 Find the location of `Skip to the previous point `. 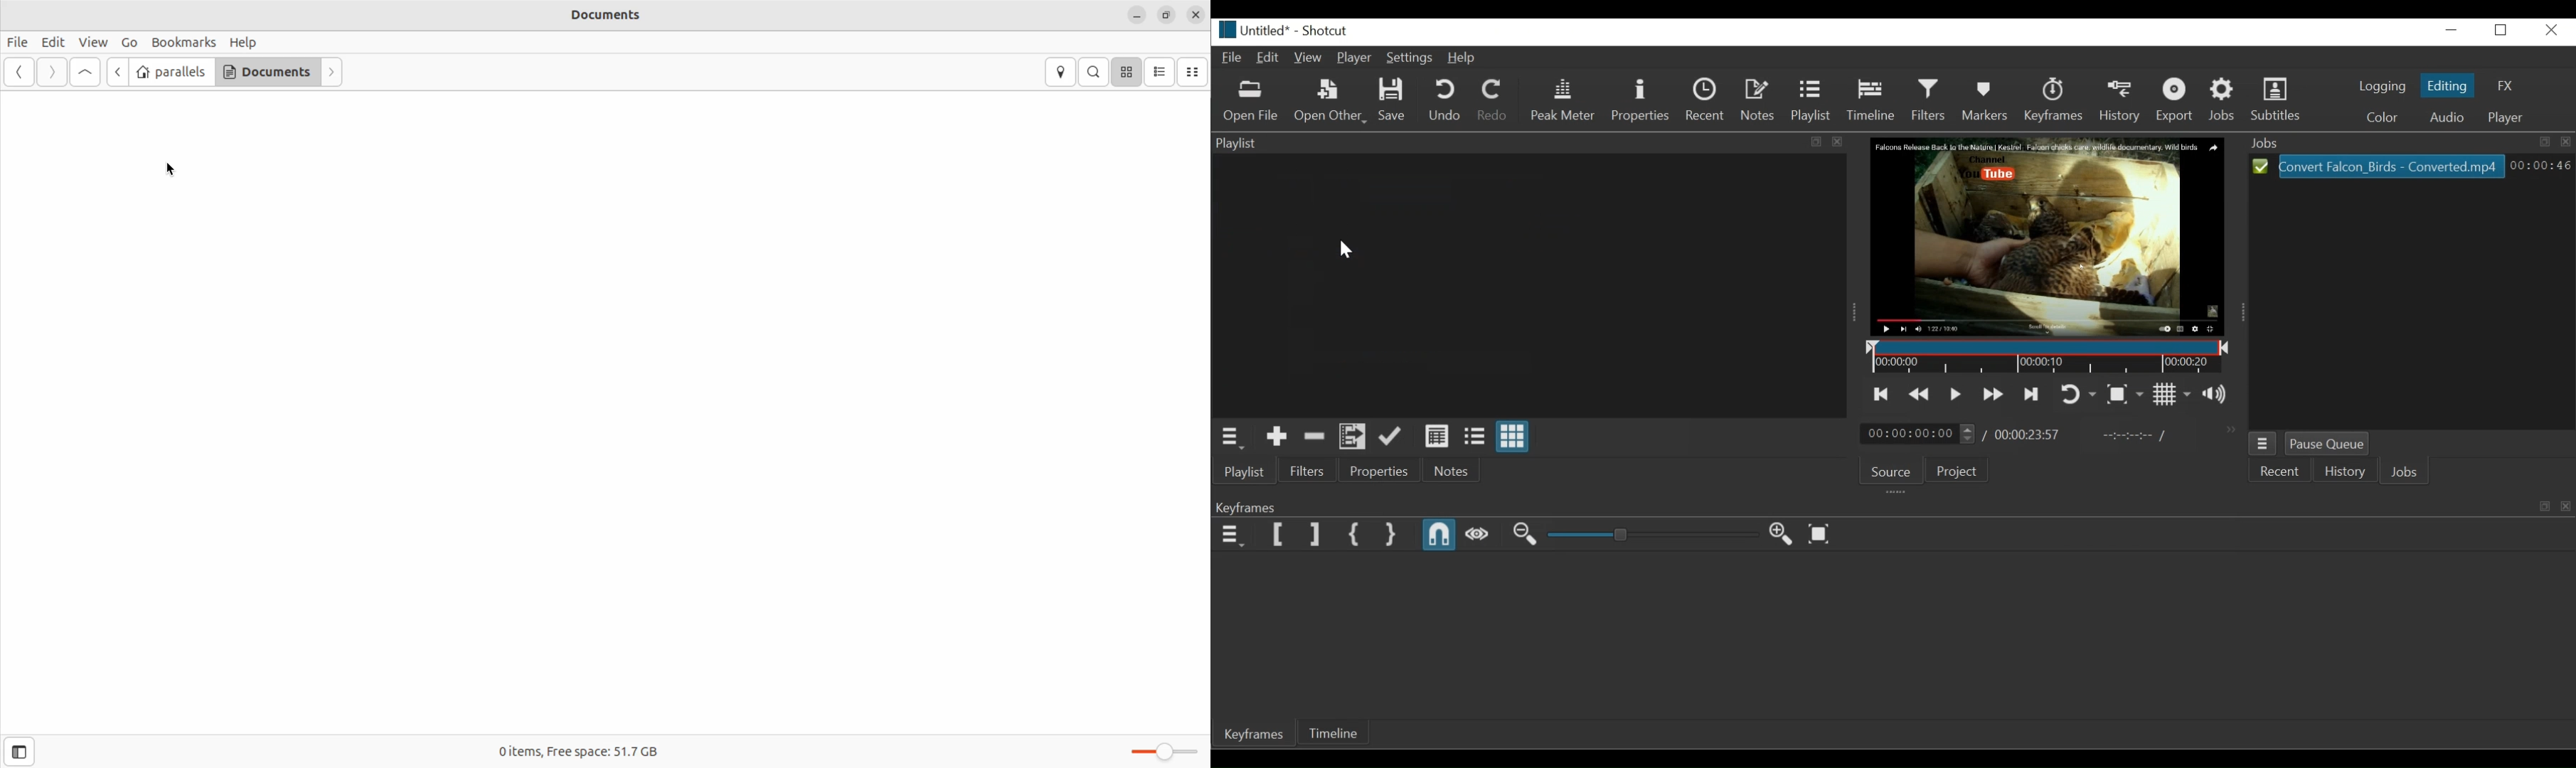

Skip to the previous point  is located at coordinates (1878, 393).